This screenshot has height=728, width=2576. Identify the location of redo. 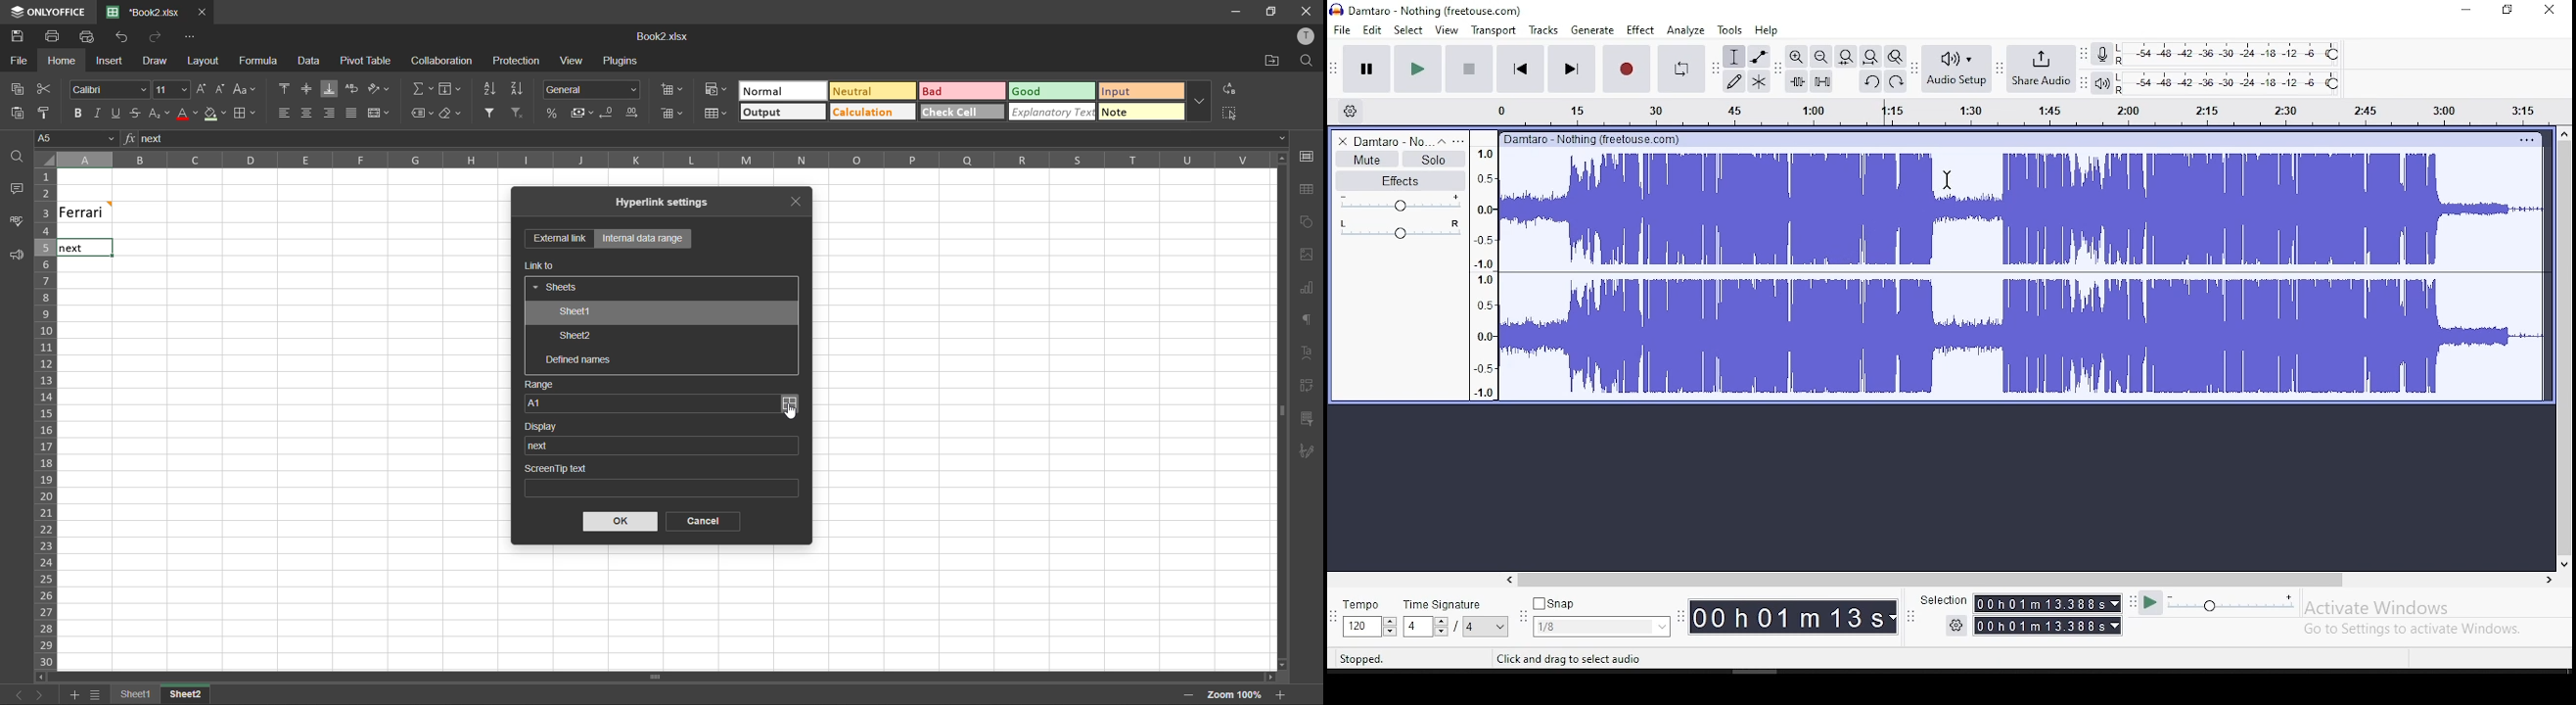
(157, 37).